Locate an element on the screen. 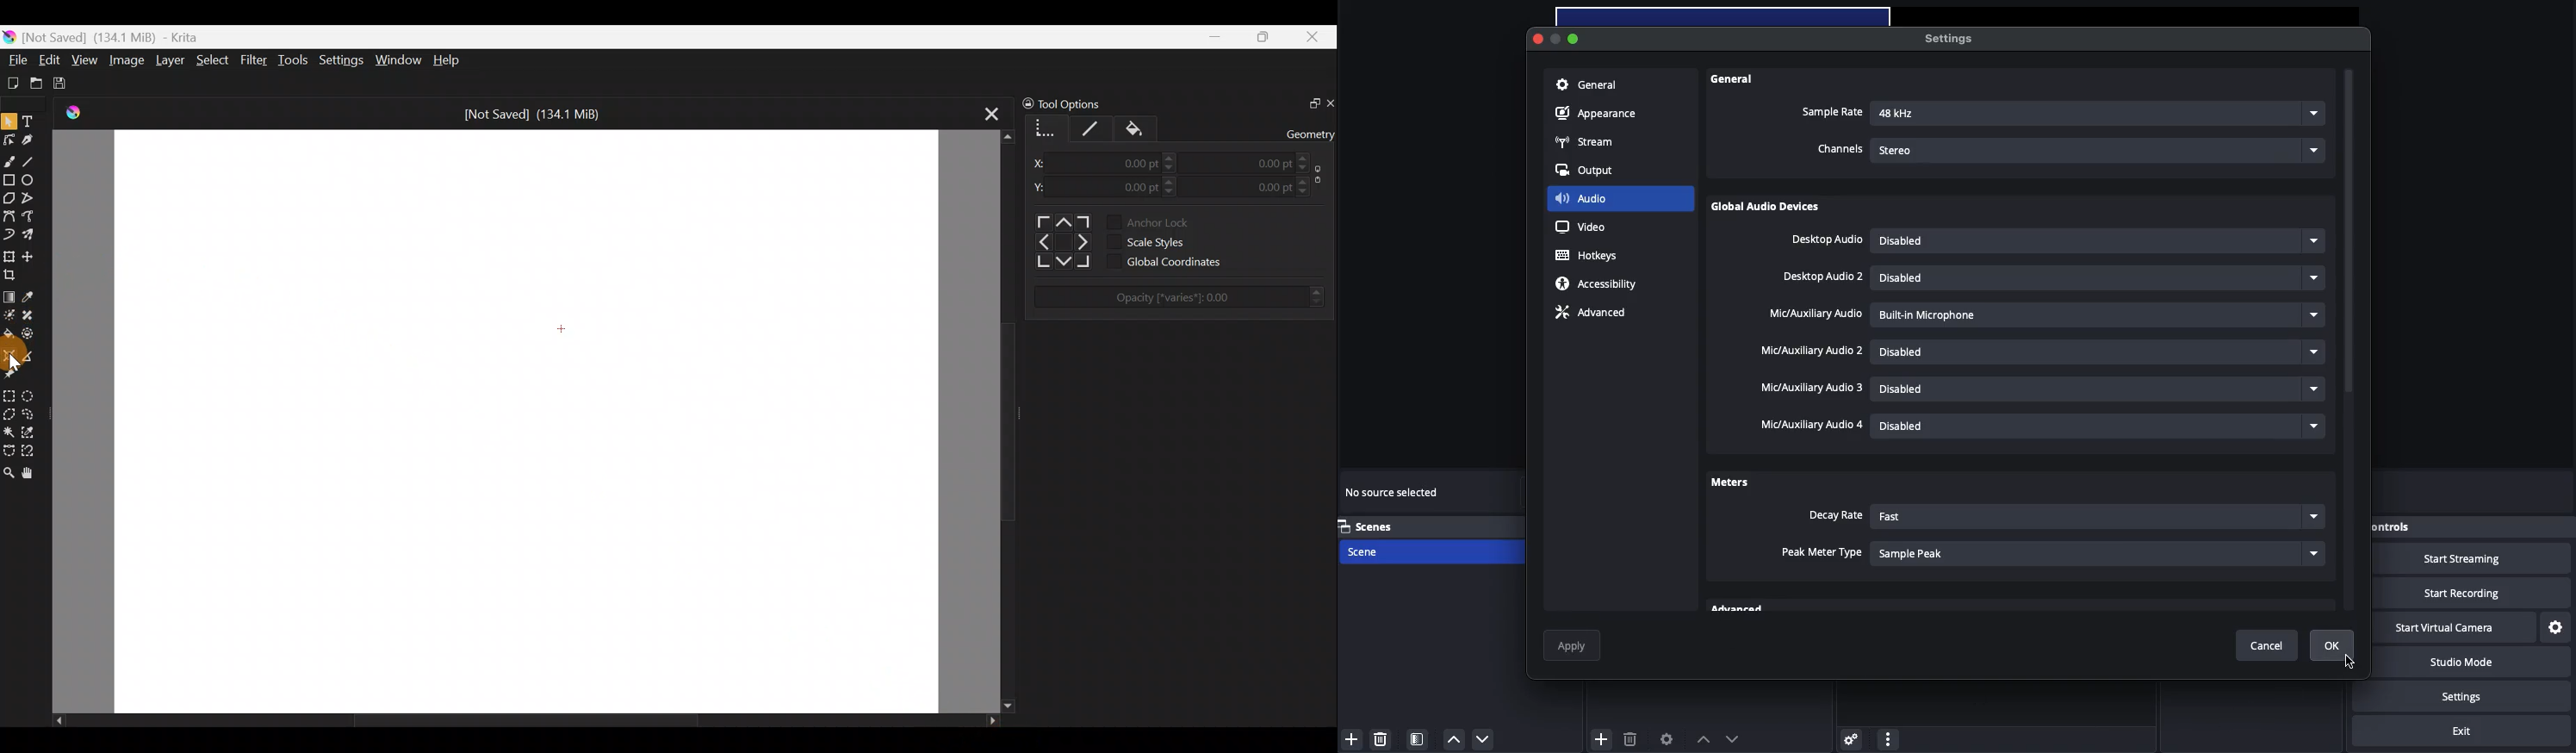 This screenshot has width=2576, height=756. Window is located at coordinates (401, 59).